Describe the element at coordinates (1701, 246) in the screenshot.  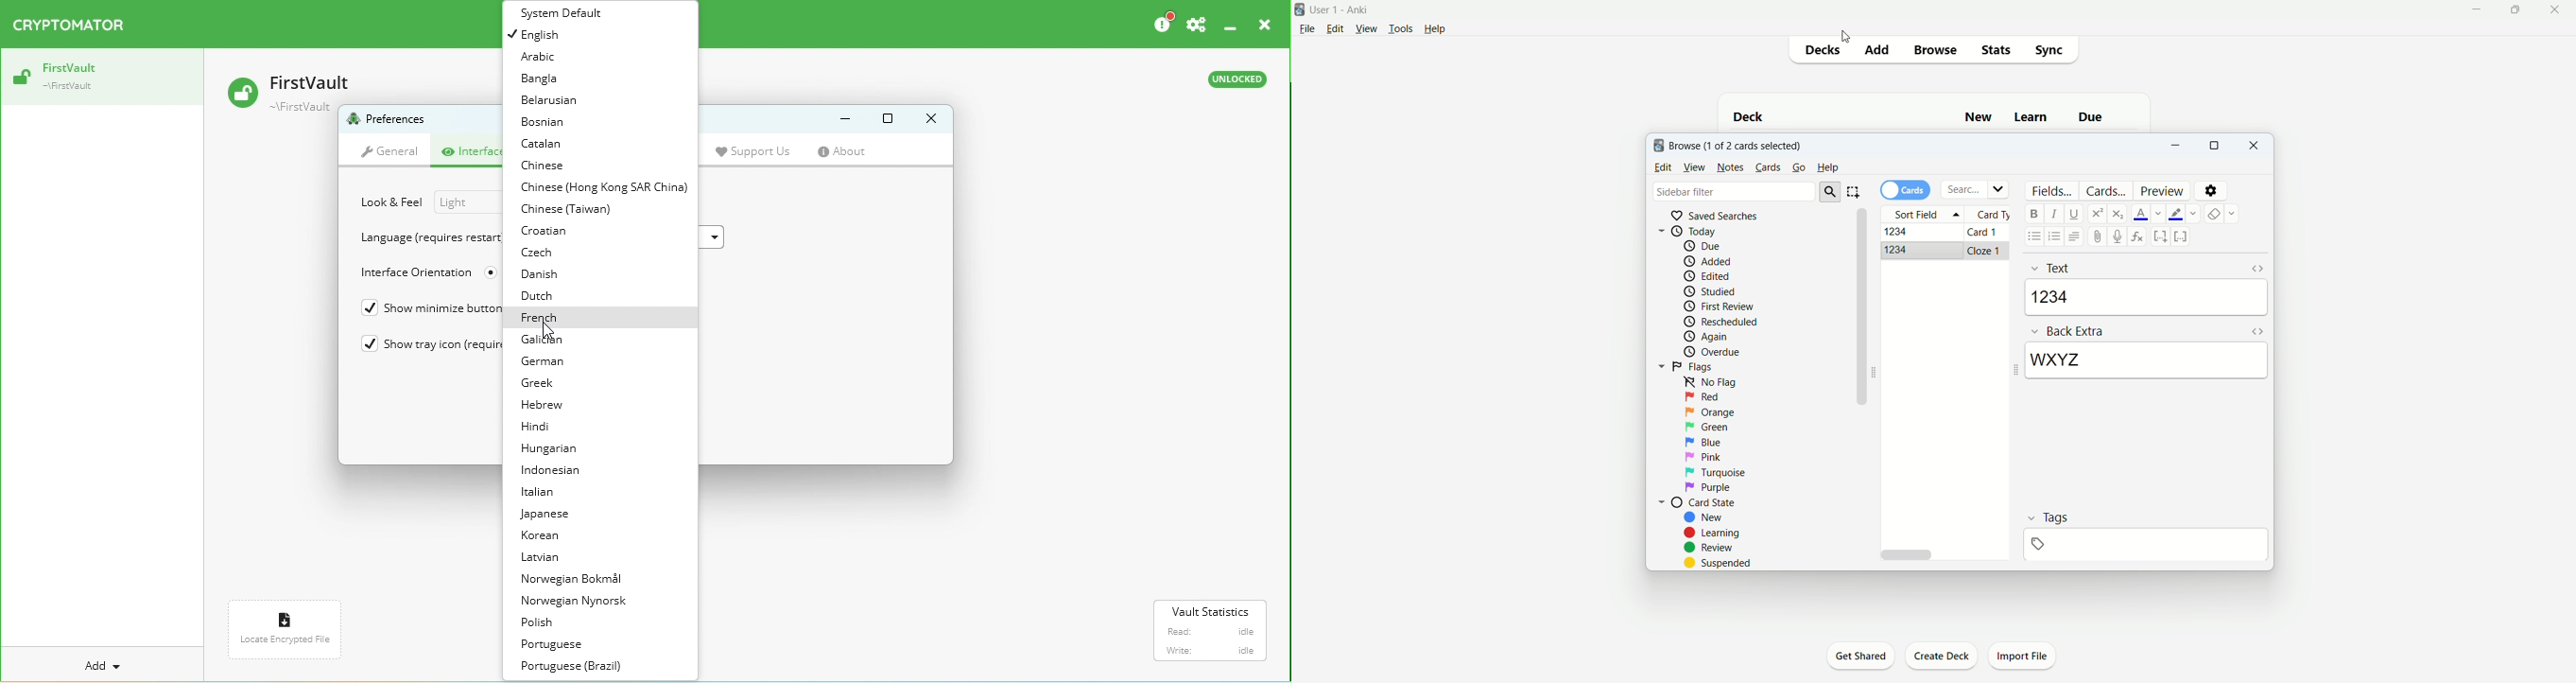
I see `due` at that location.